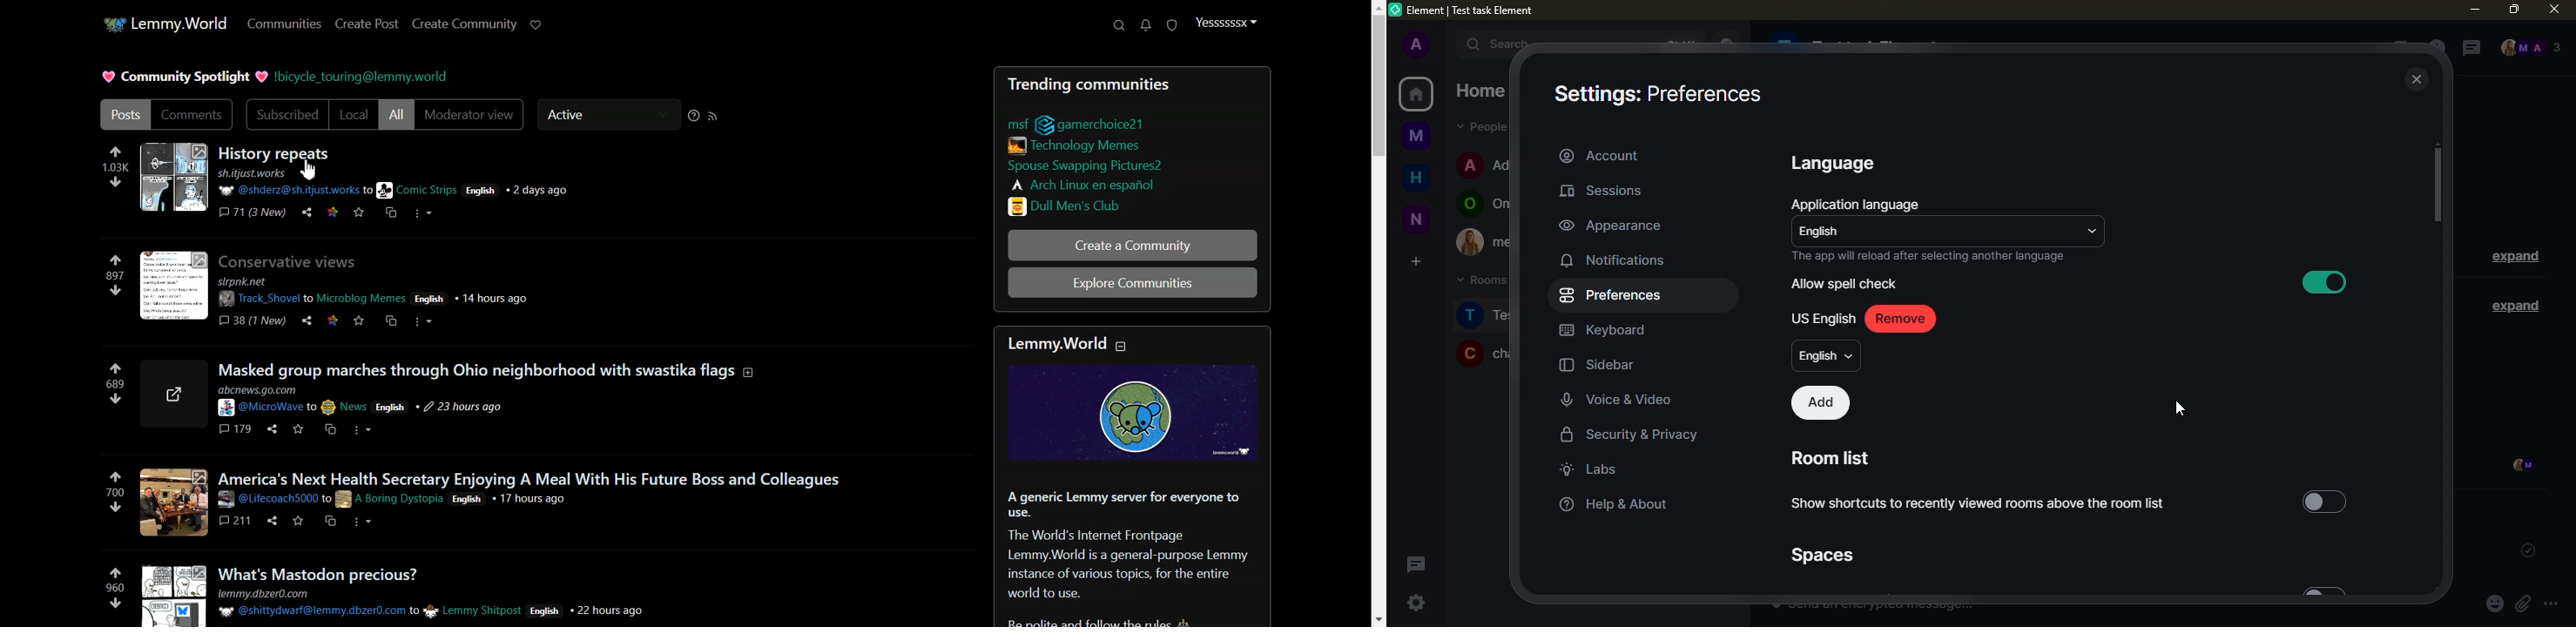 The image size is (2576, 644). I want to click on home, so click(1416, 94).